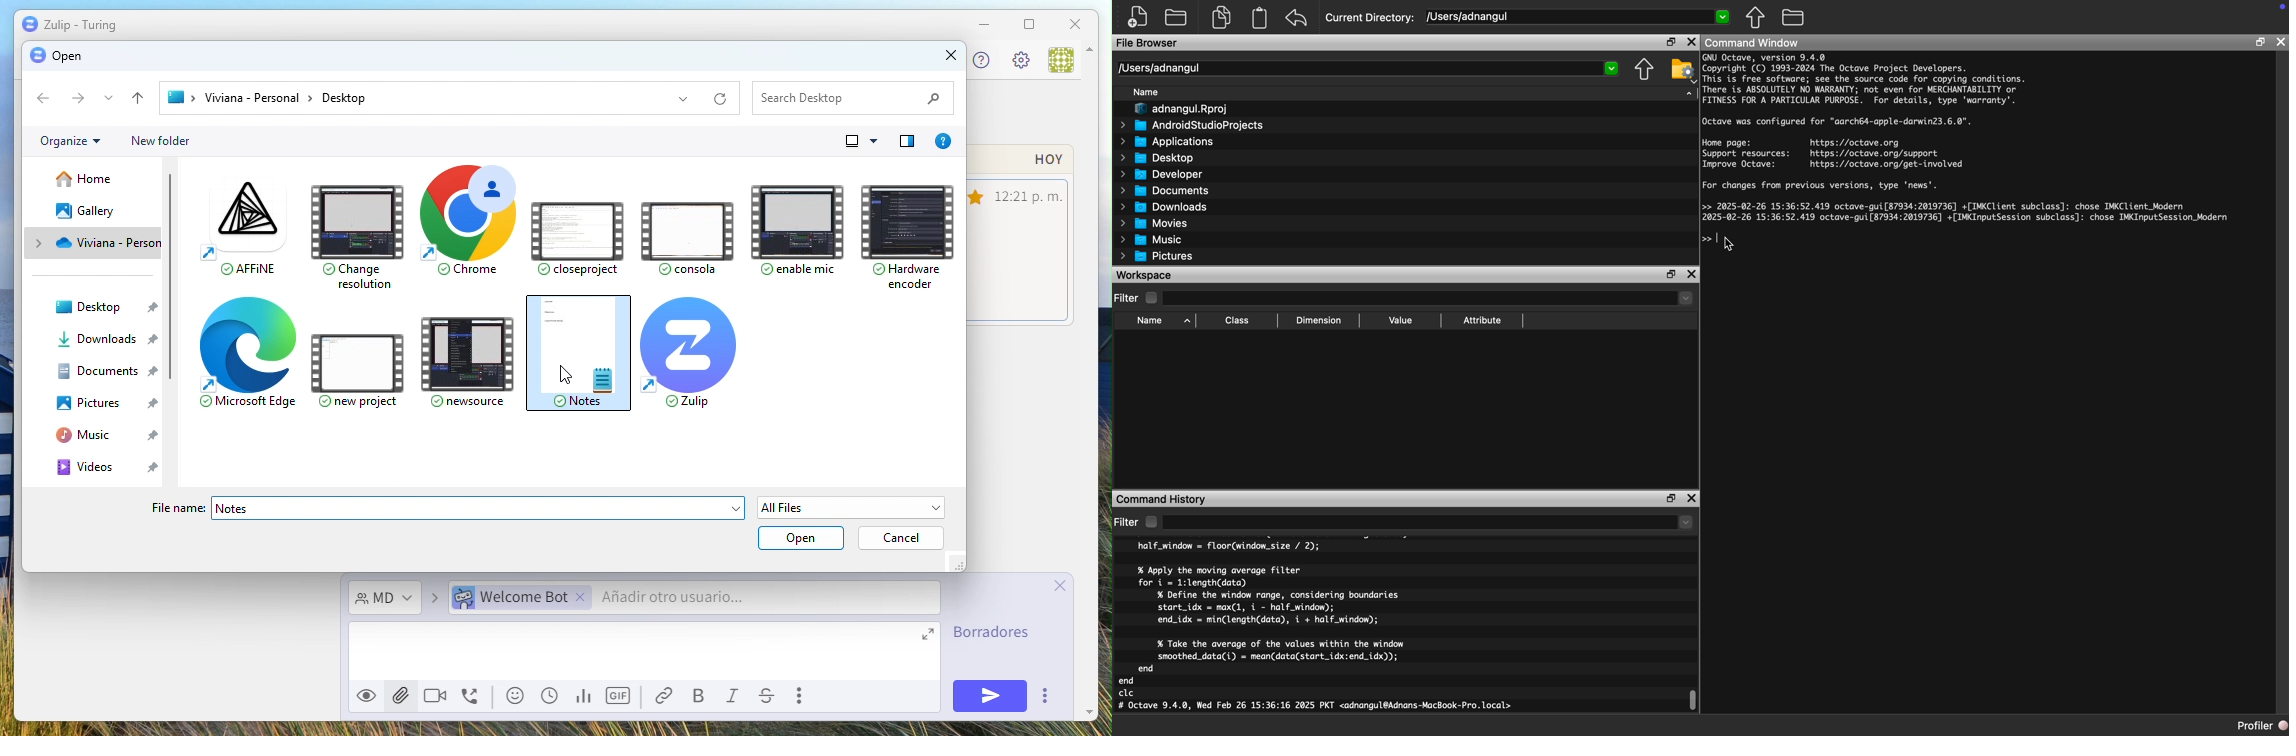 This screenshot has width=2296, height=756. Describe the element at coordinates (1158, 256) in the screenshot. I see `Pictures` at that location.